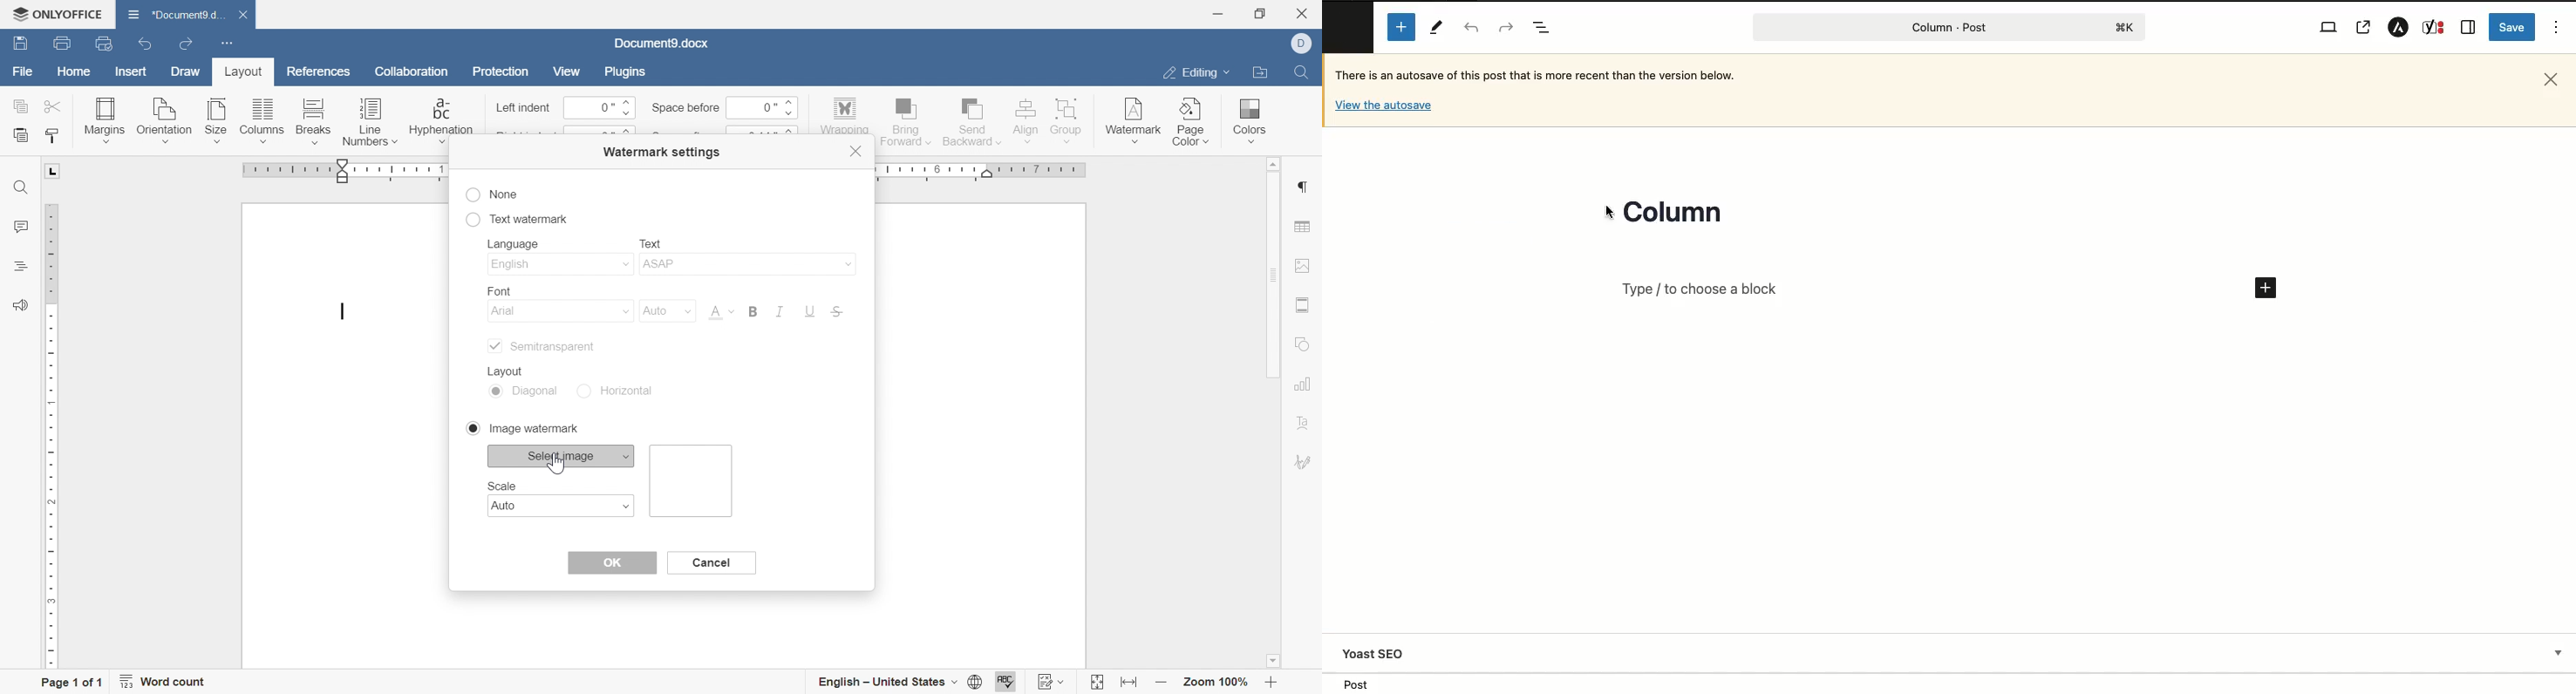 The image size is (2576, 700). Describe the element at coordinates (224, 41) in the screenshot. I see `customize quick access toolbar` at that location.